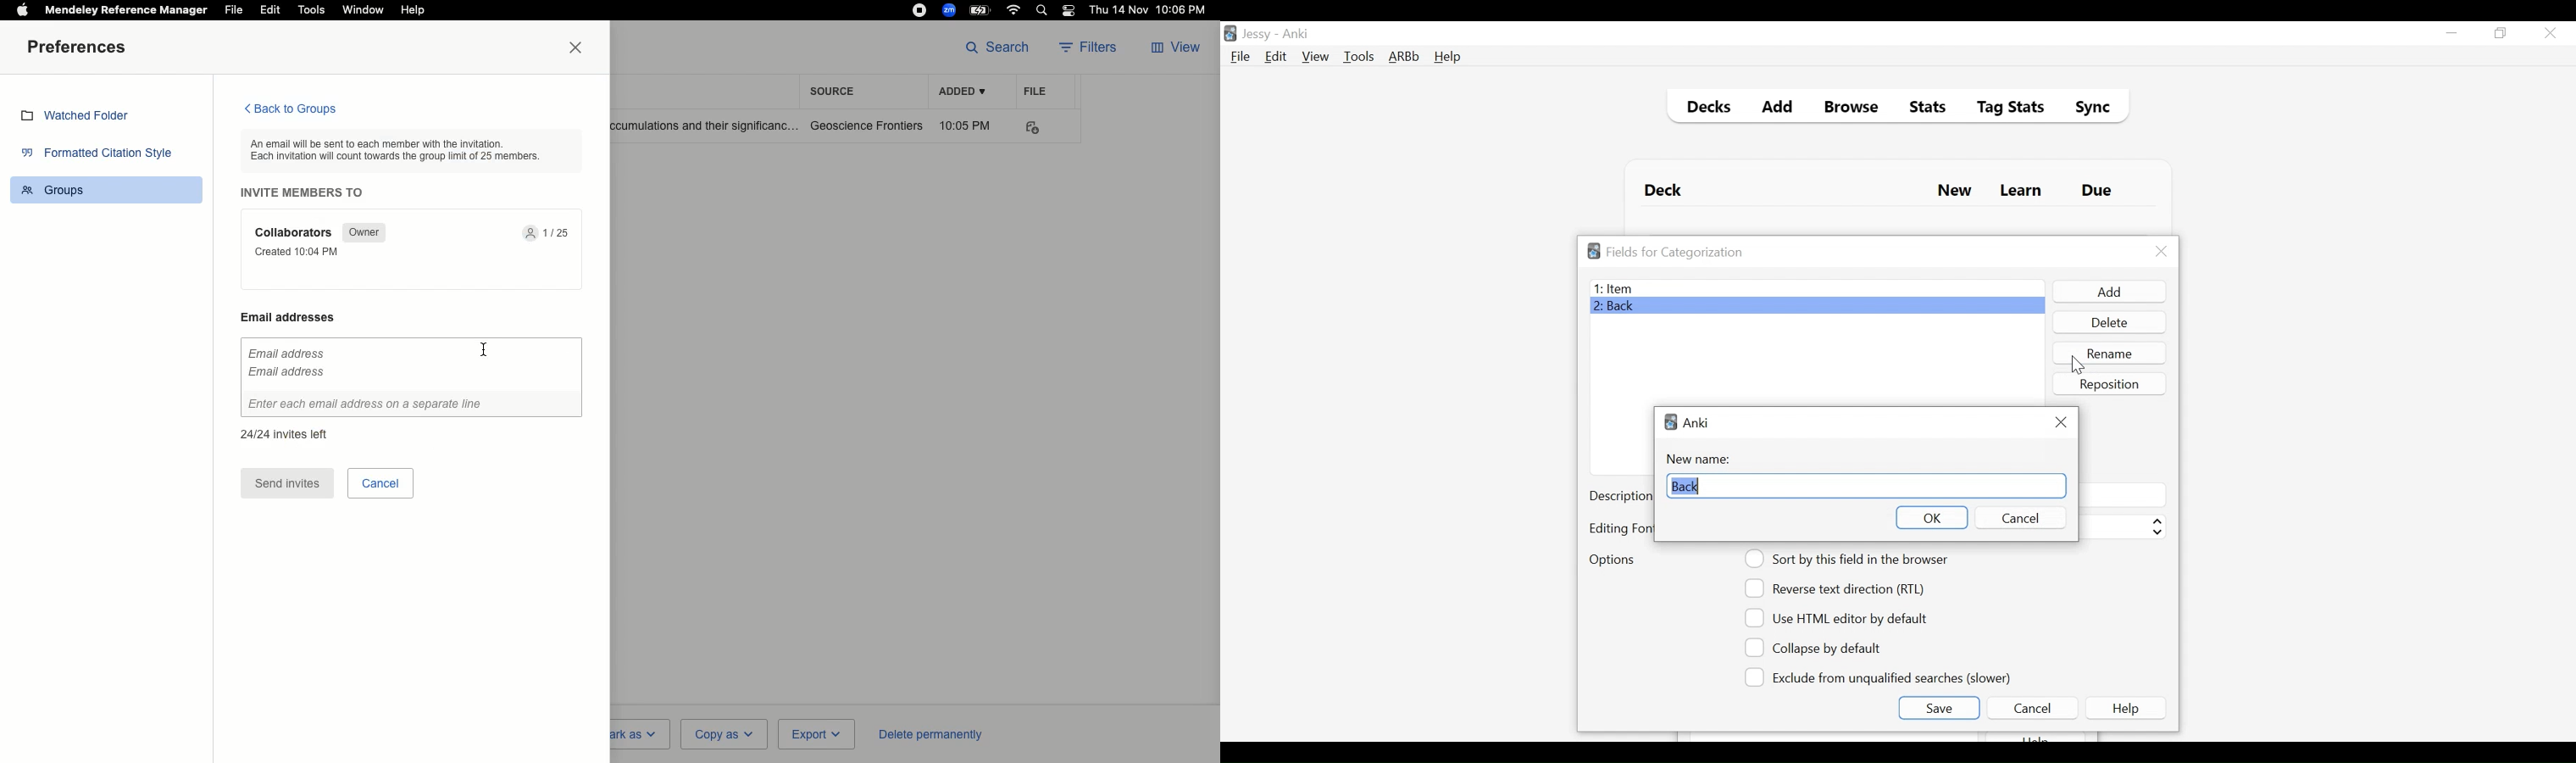  Describe the element at coordinates (362, 10) in the screenshot. I see `Window` at that location.